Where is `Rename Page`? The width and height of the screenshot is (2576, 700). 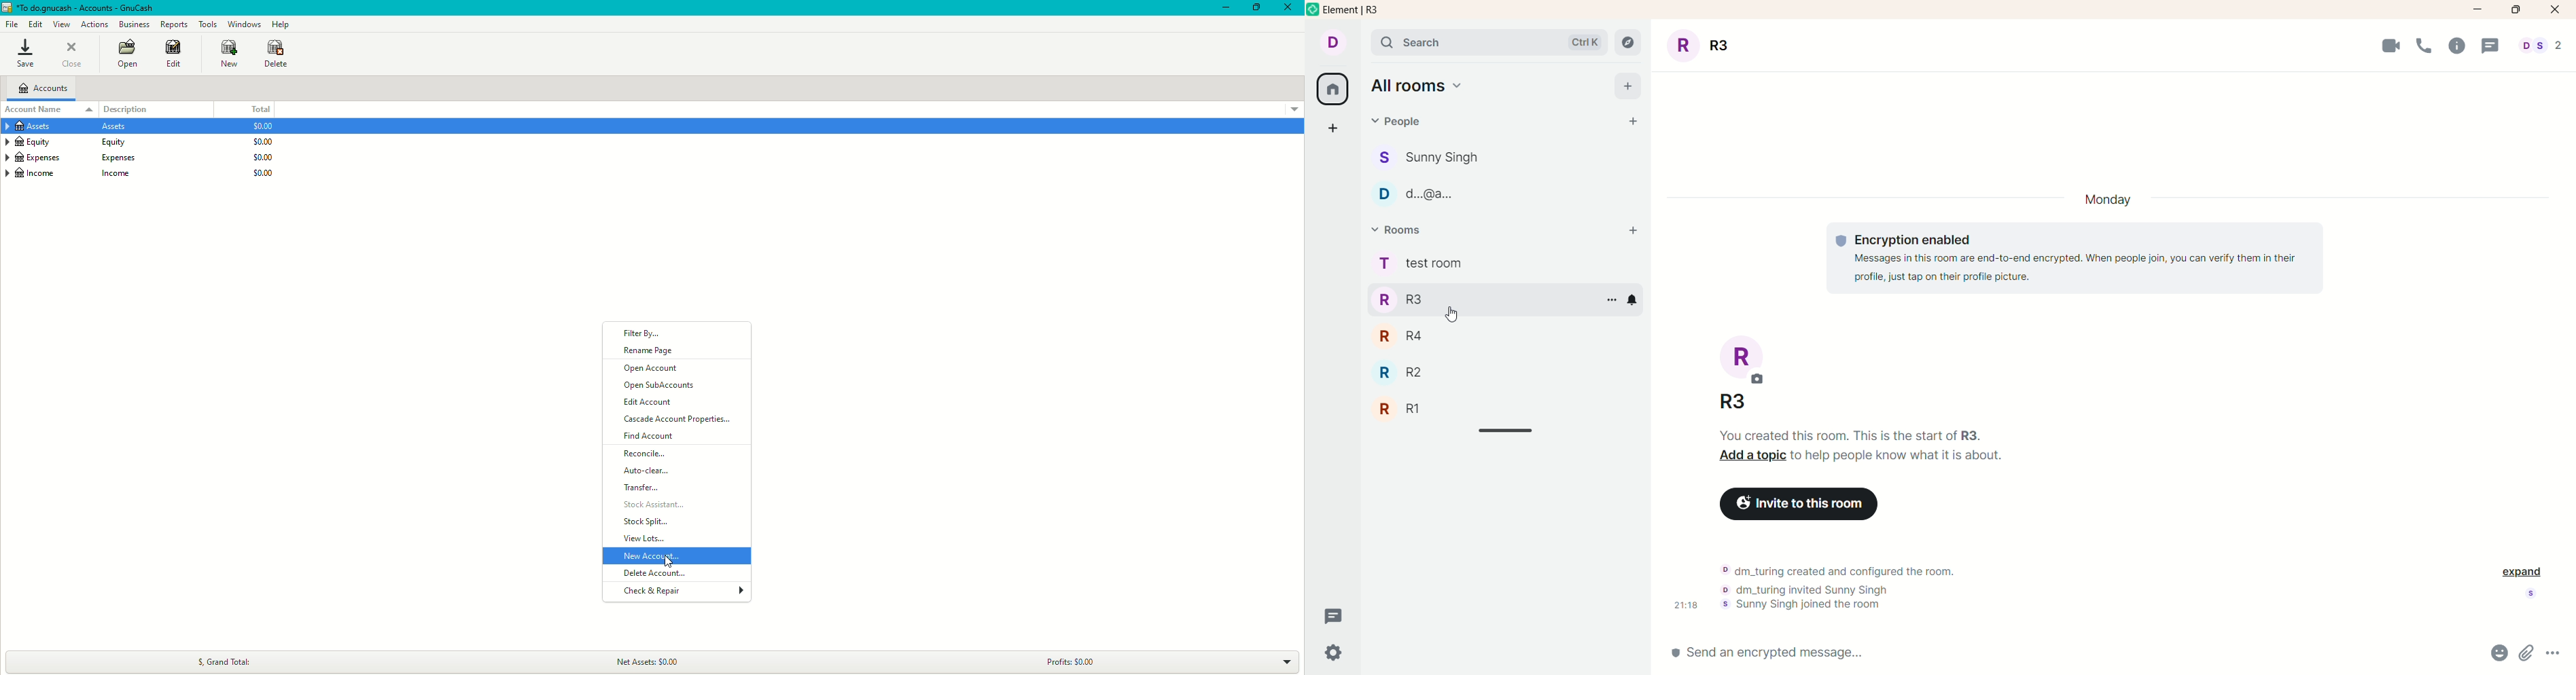
Rename Page is located at coordinates (649, 350).